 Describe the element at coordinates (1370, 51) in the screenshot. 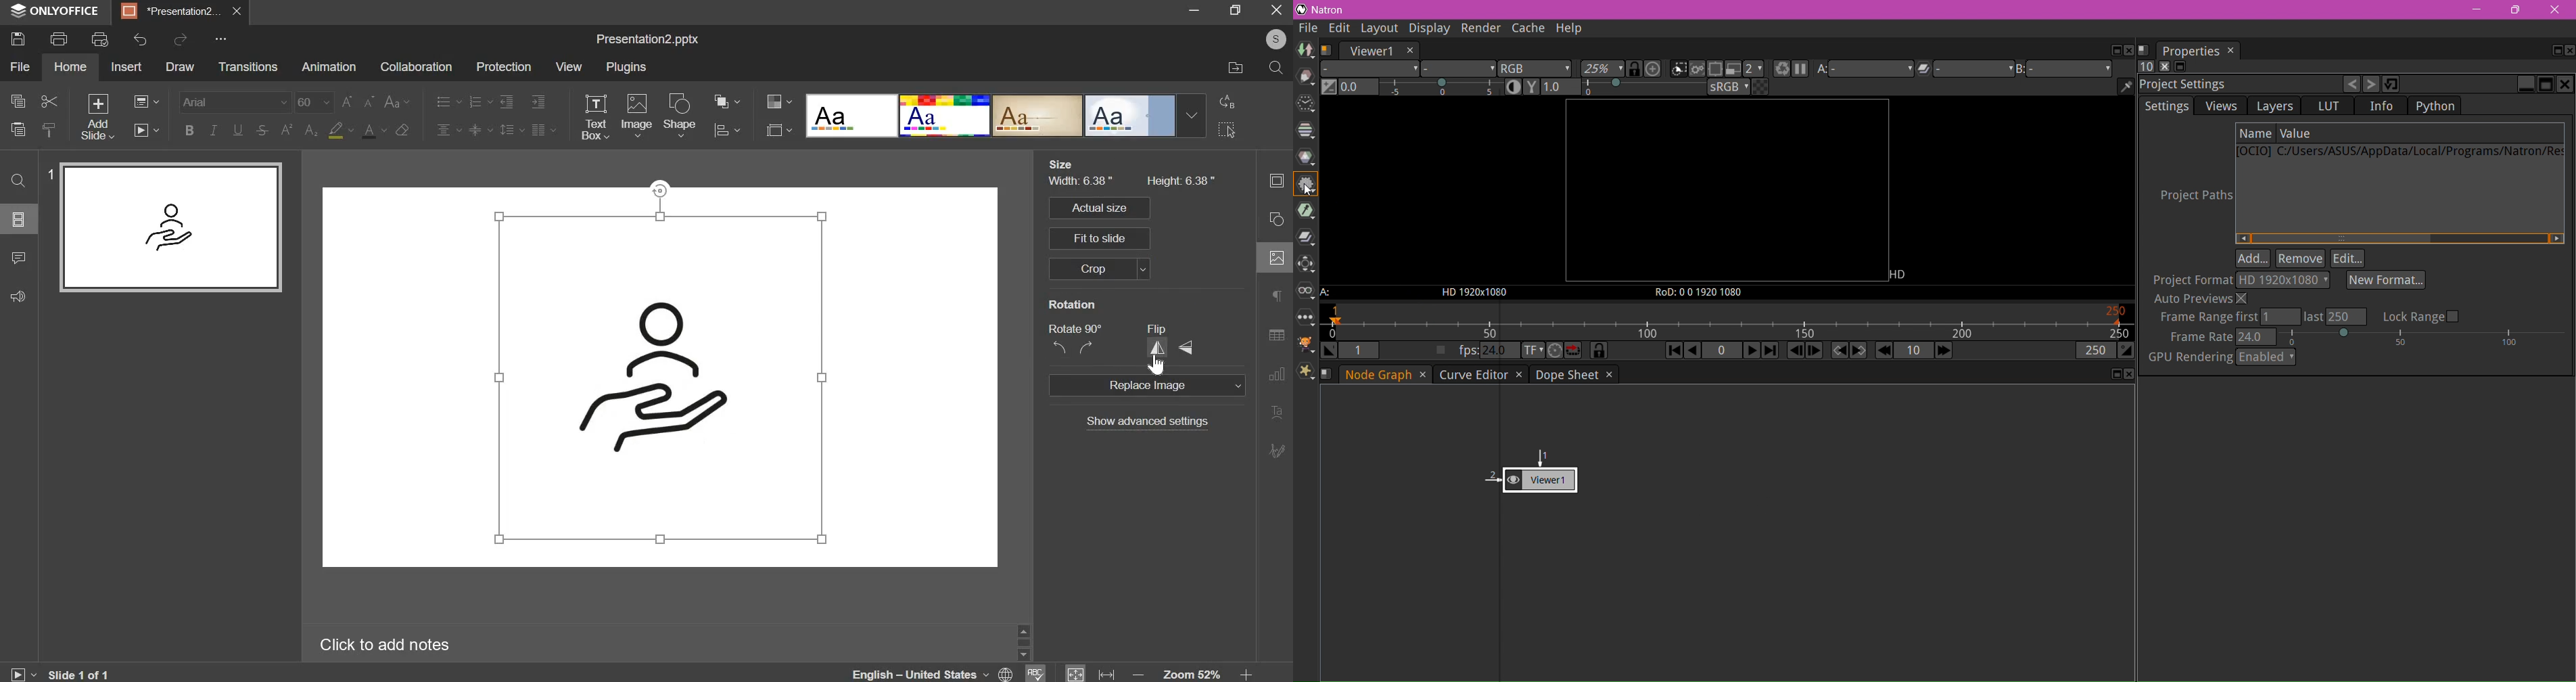

I see `Viewer1` at that location.